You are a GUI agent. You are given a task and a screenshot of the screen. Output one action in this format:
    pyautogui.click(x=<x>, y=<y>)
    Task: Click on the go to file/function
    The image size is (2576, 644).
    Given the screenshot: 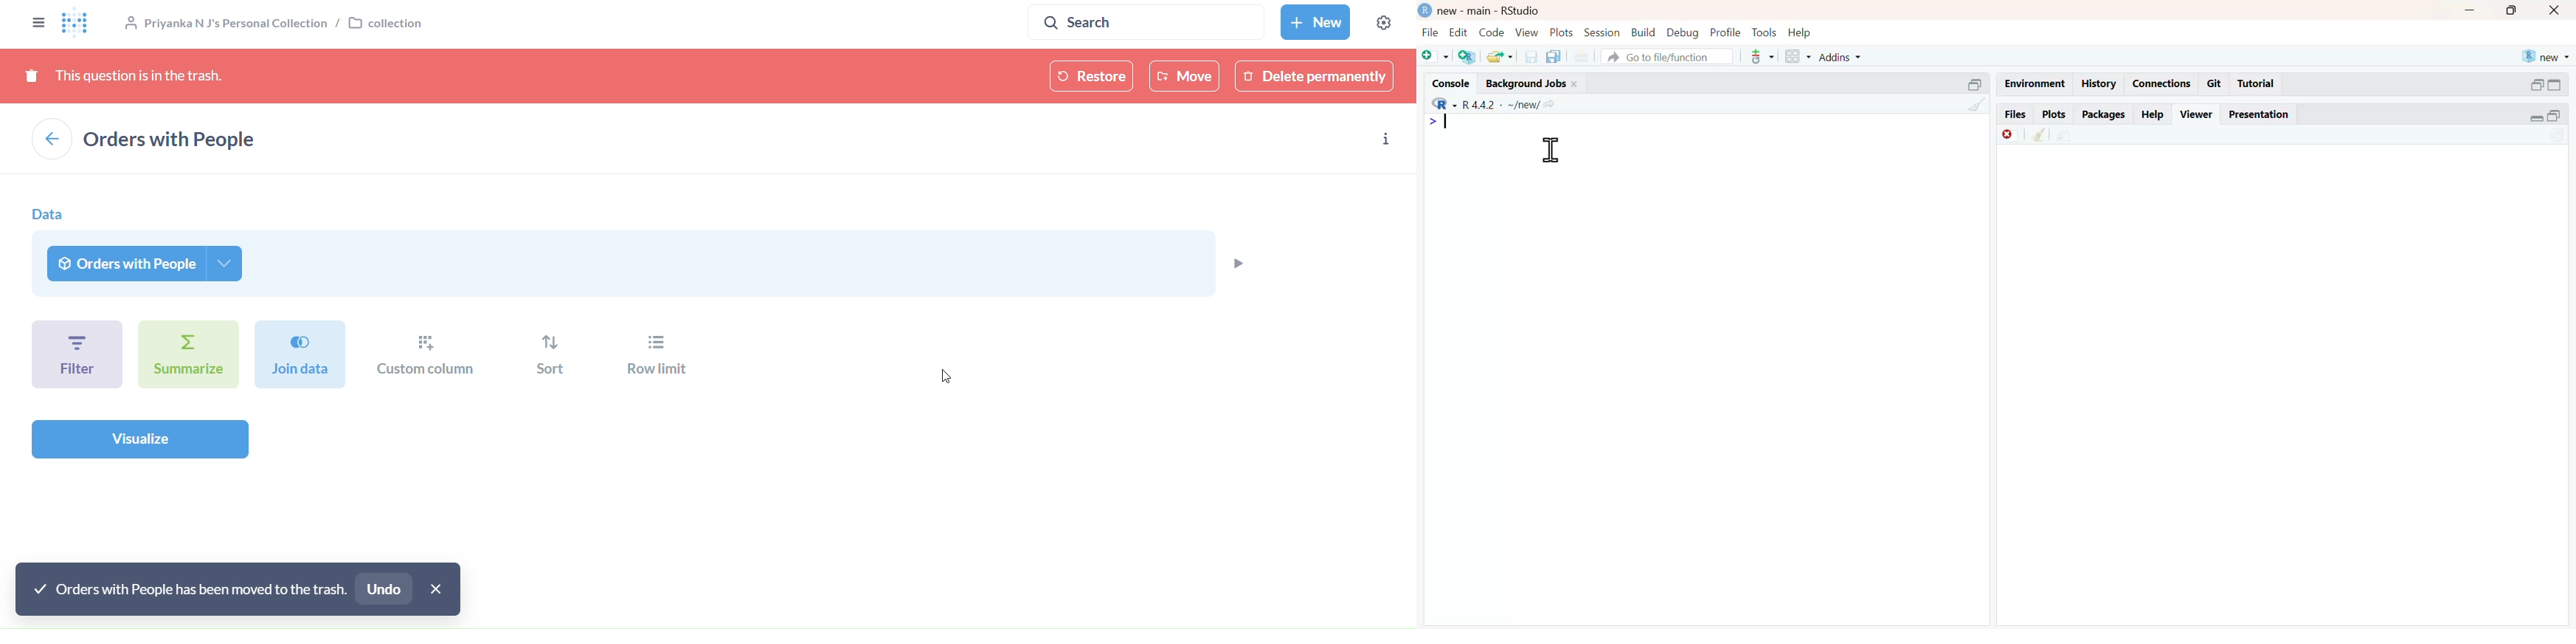 What is the action you would take?
    pyautogui.click(x=1668, y=56)
    